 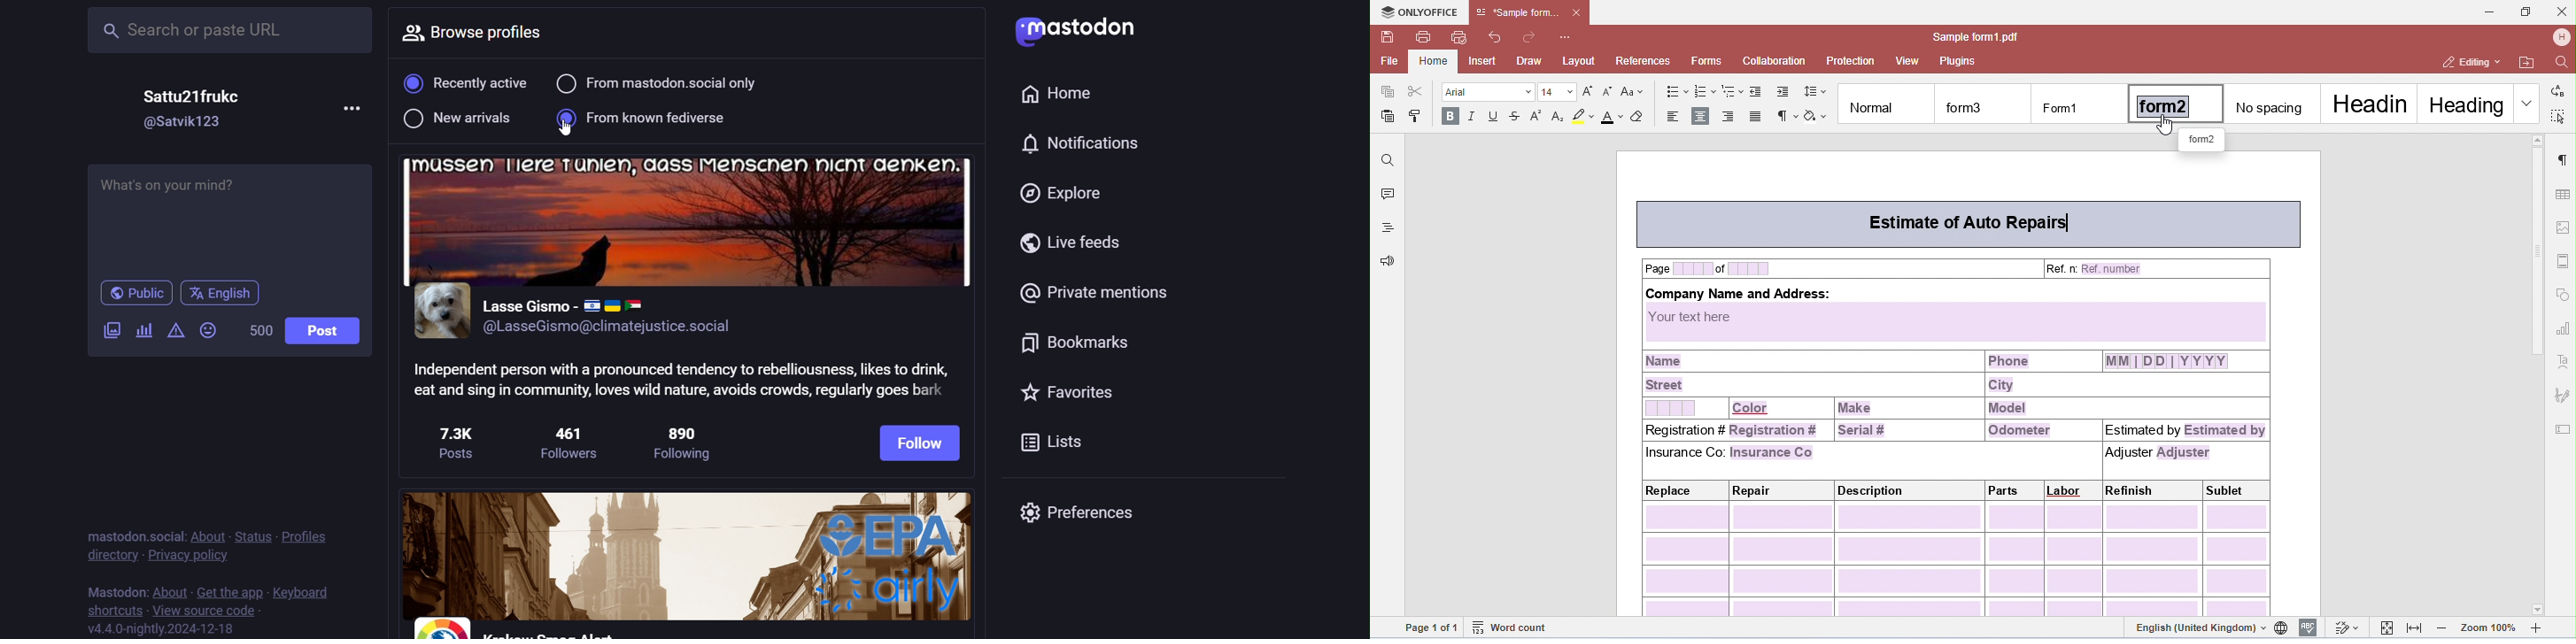 What do you see at coordinates (112, 610) in the screenshot?
I see `shortcut` at bounding box center [112, 610].